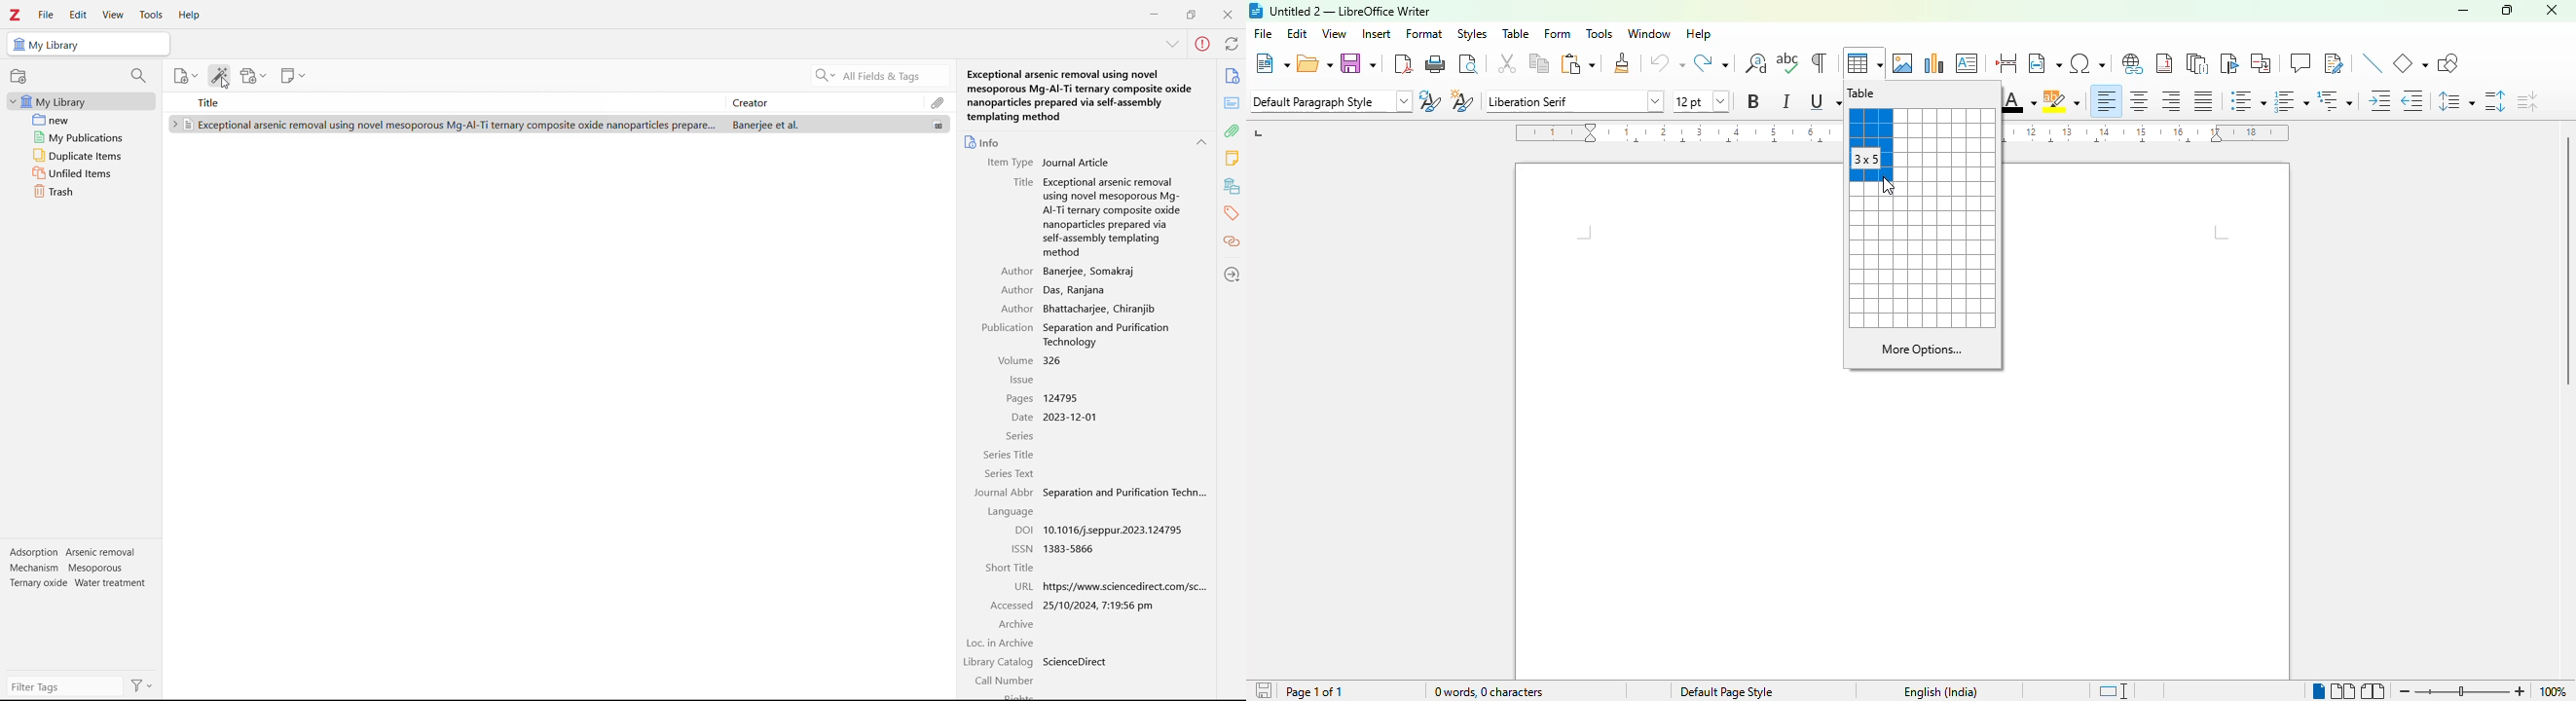 Image resolution: width=2576 pixels, height=728 pixels. I want to click on filter tags, so click(66, 686).